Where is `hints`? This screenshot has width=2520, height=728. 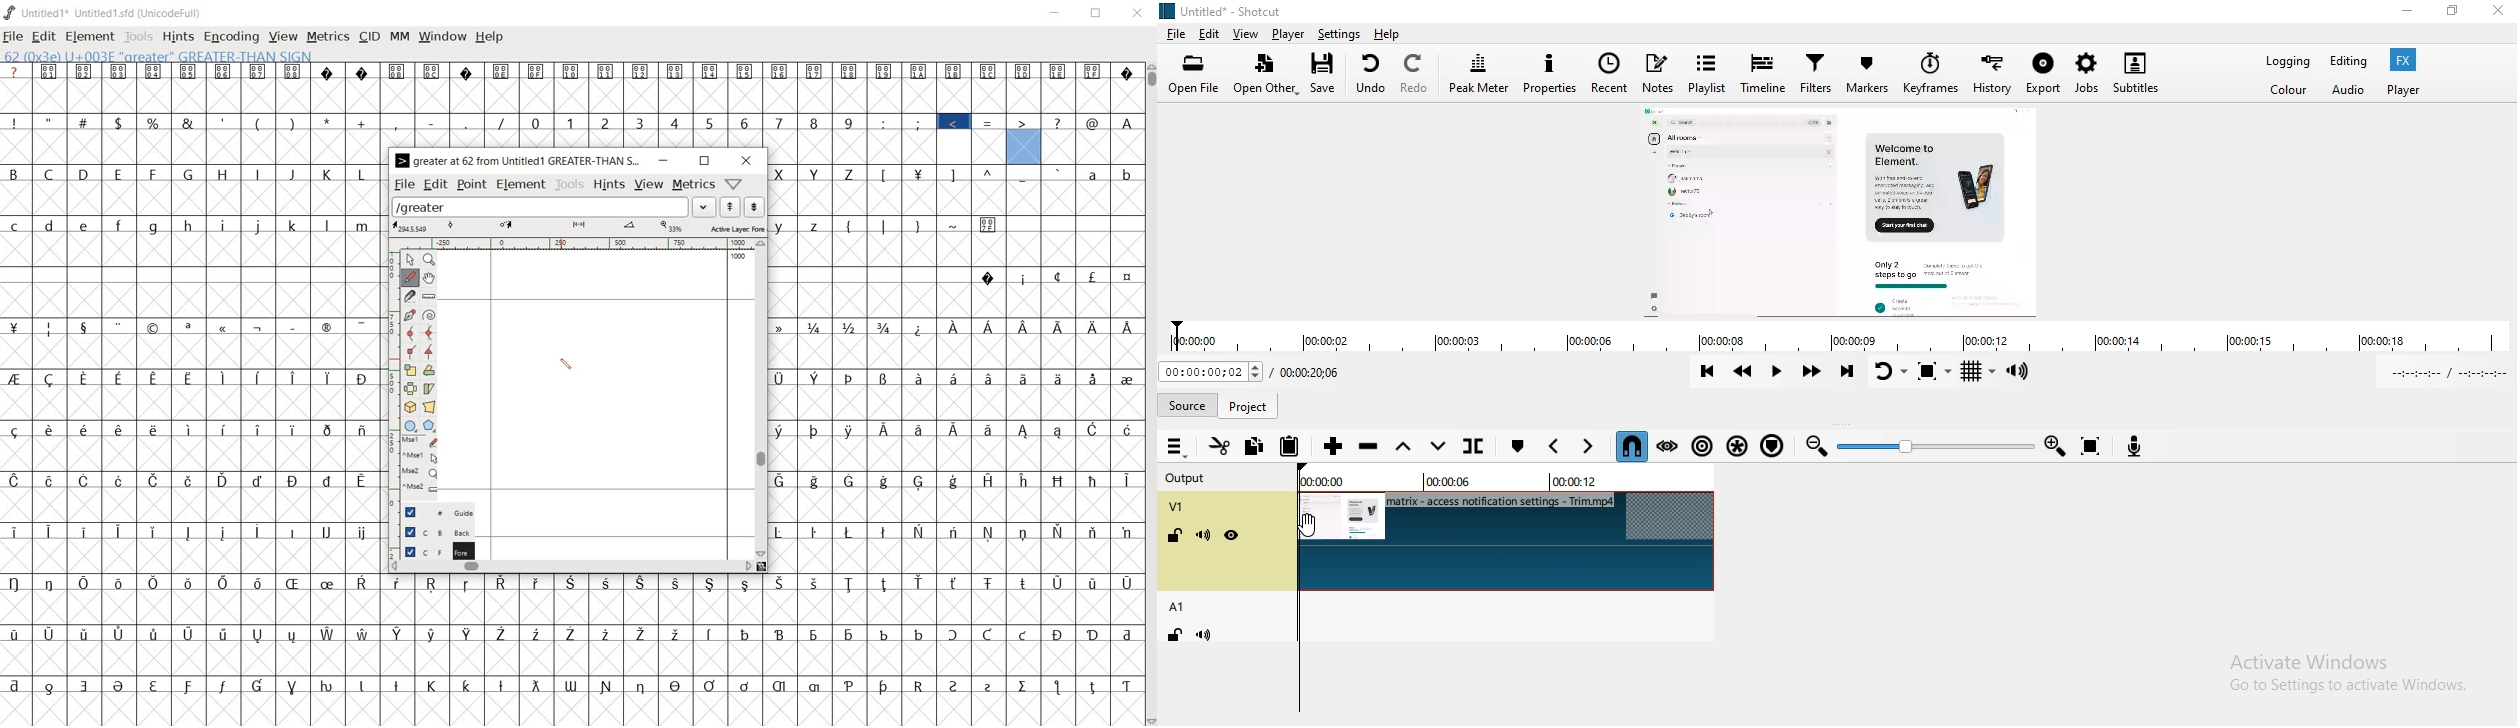 hints is located at coordinates (178, 37).